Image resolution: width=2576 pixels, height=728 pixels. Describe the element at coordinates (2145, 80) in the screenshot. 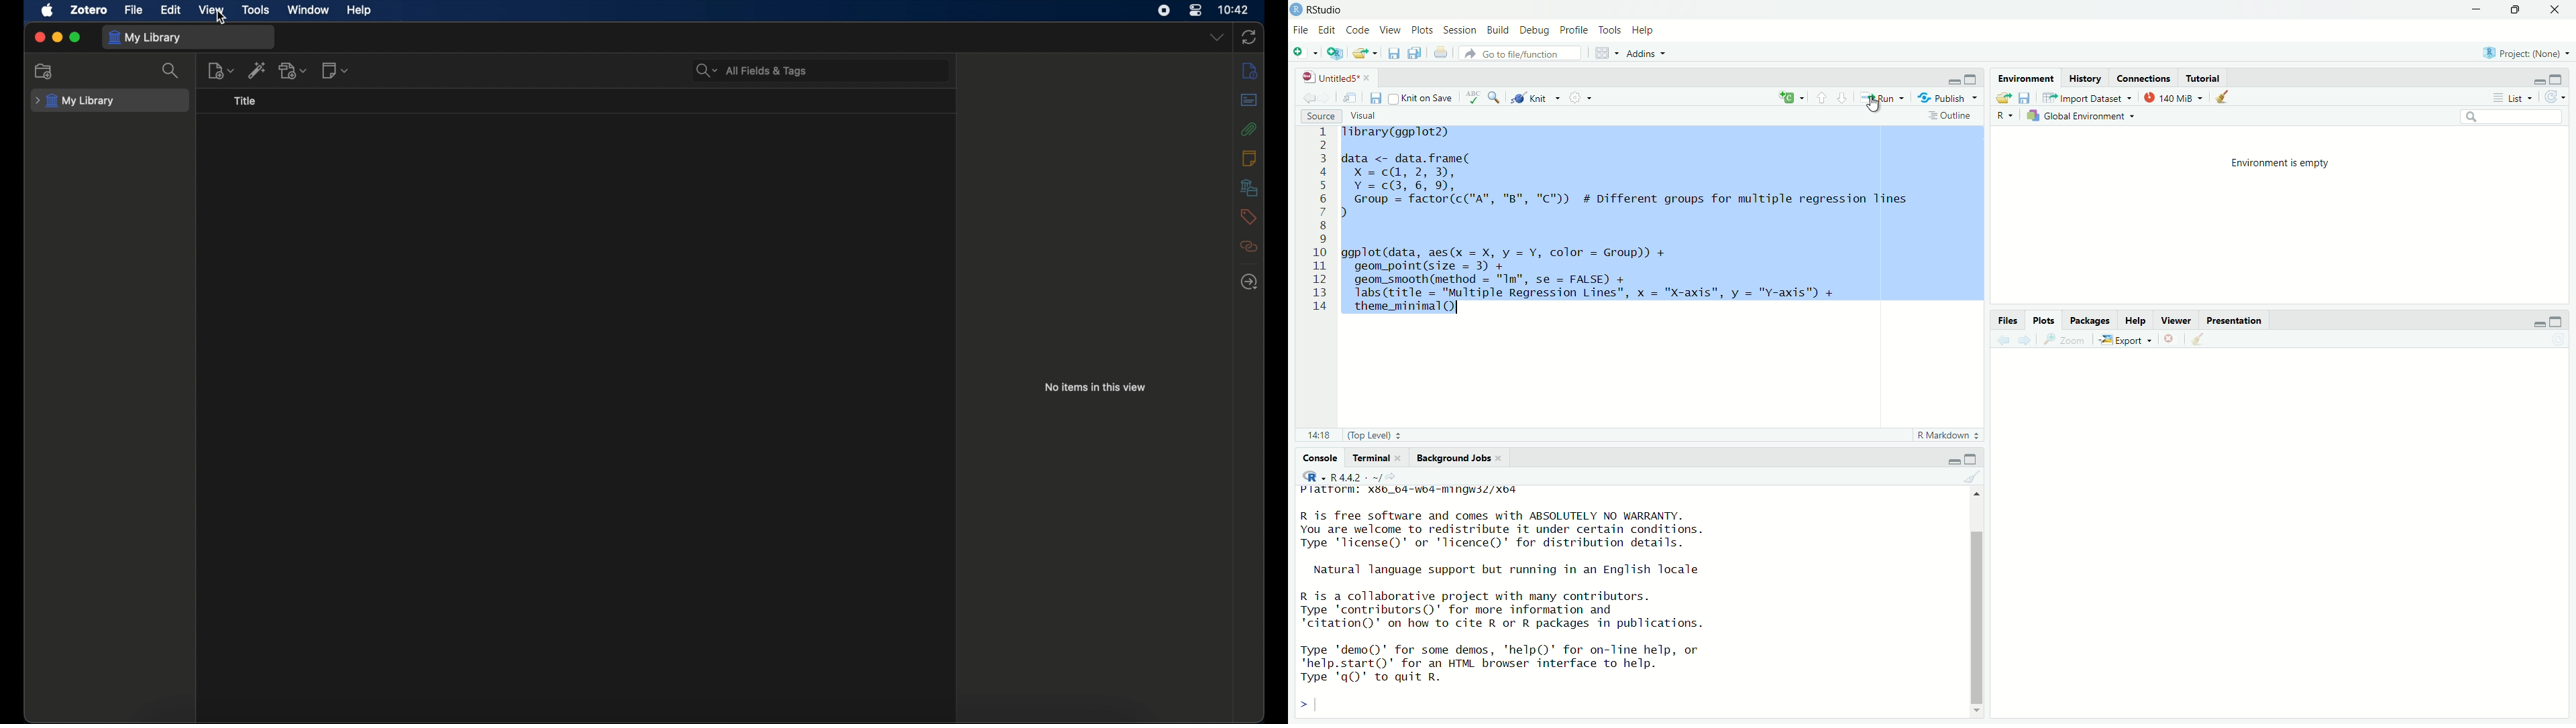

I see `Connections` at that location.